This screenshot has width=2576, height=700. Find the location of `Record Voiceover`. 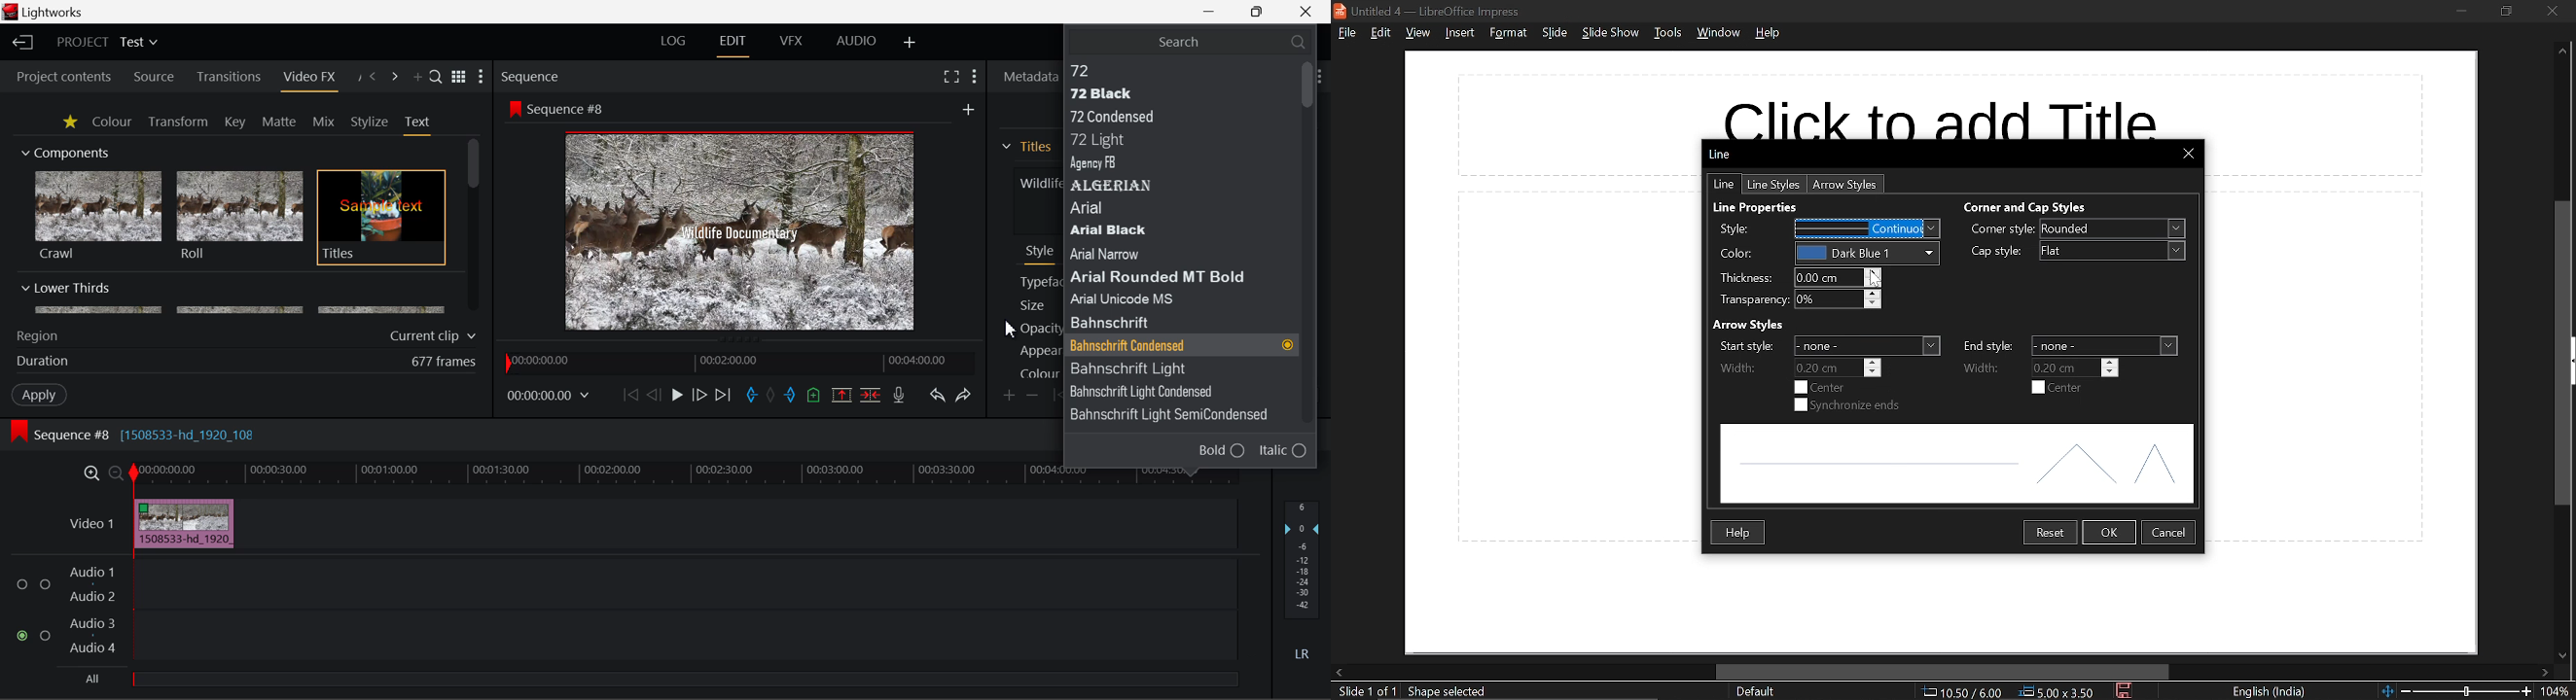

Record Voiceover is located at coordinates (899, 398).